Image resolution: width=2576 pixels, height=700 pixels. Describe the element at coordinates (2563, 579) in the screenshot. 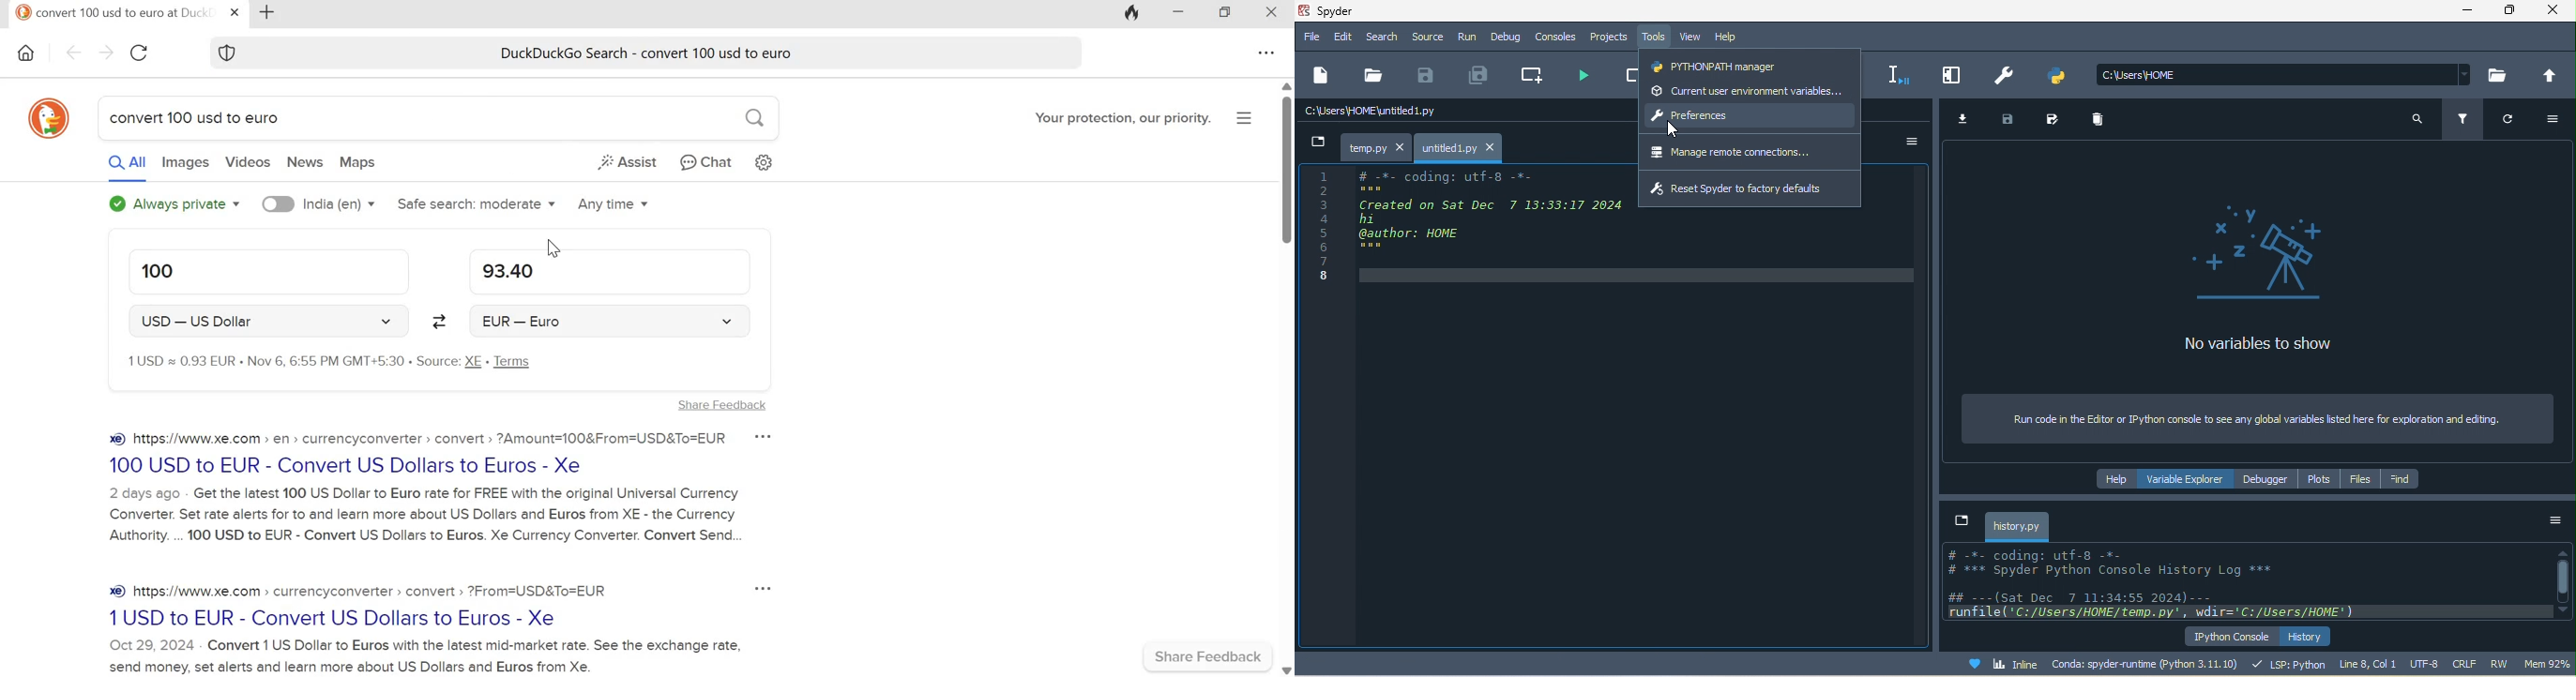

I see `vertical scroll bar` at that location.